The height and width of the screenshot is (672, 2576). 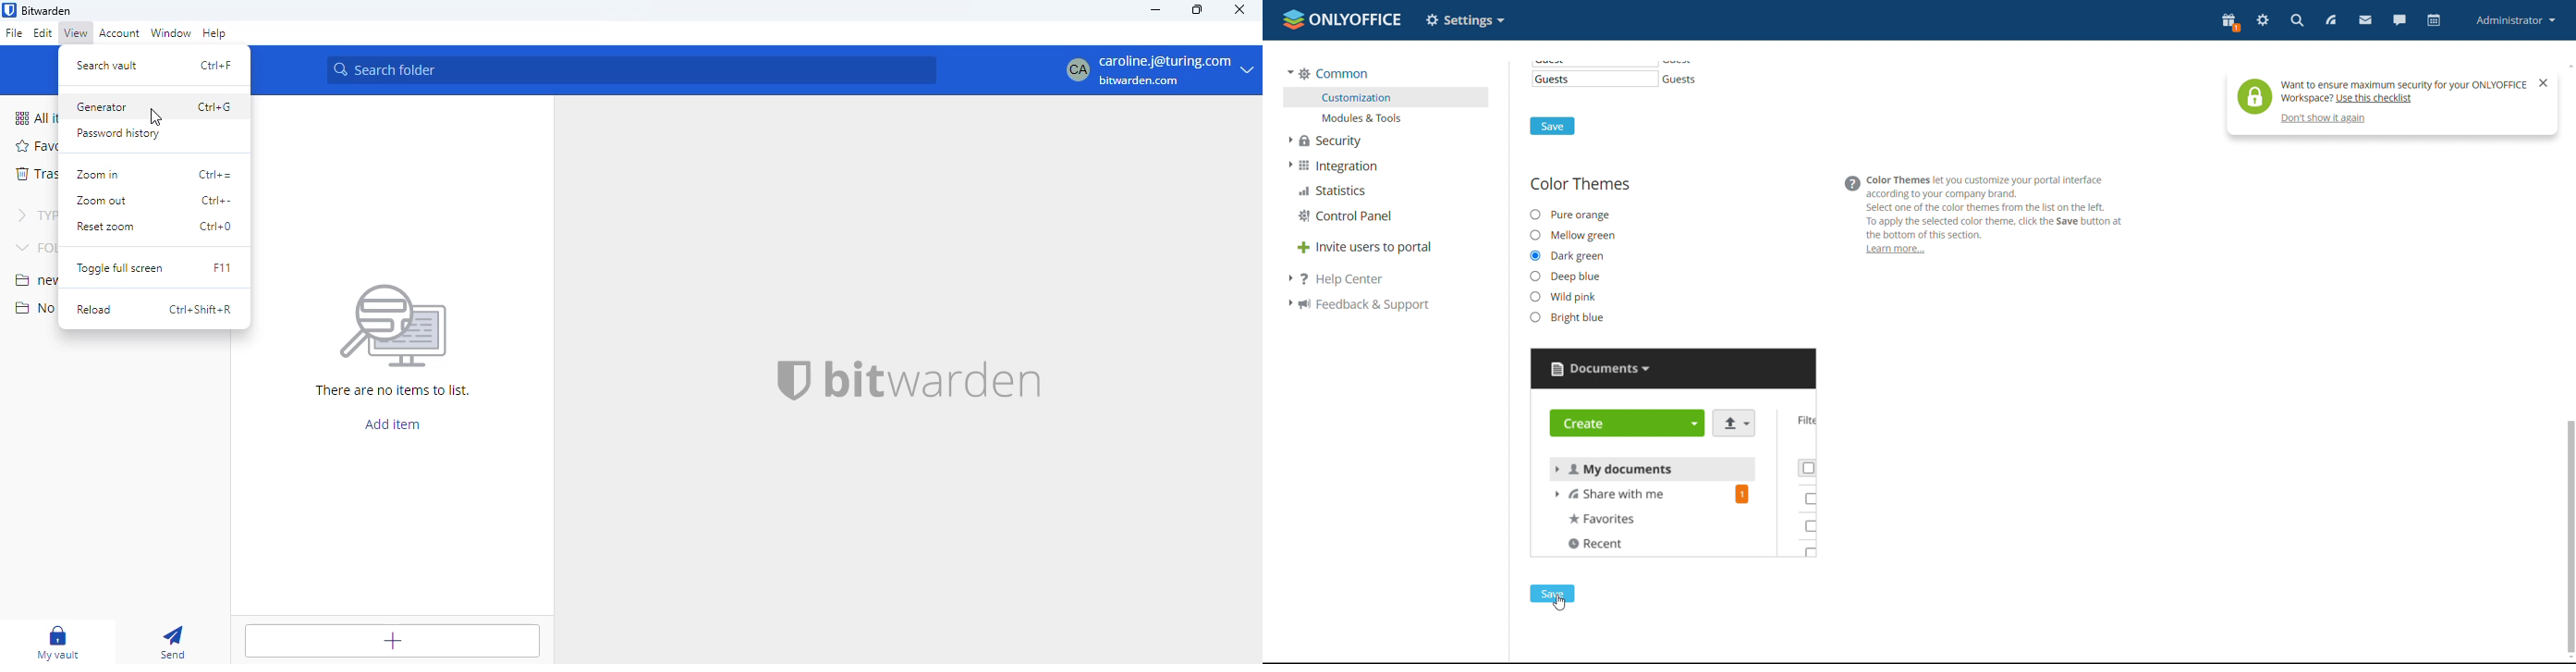 What do you see at coordinates (391, 641) in the screenshot?
I see `add item` at bounding box center [391, 641].